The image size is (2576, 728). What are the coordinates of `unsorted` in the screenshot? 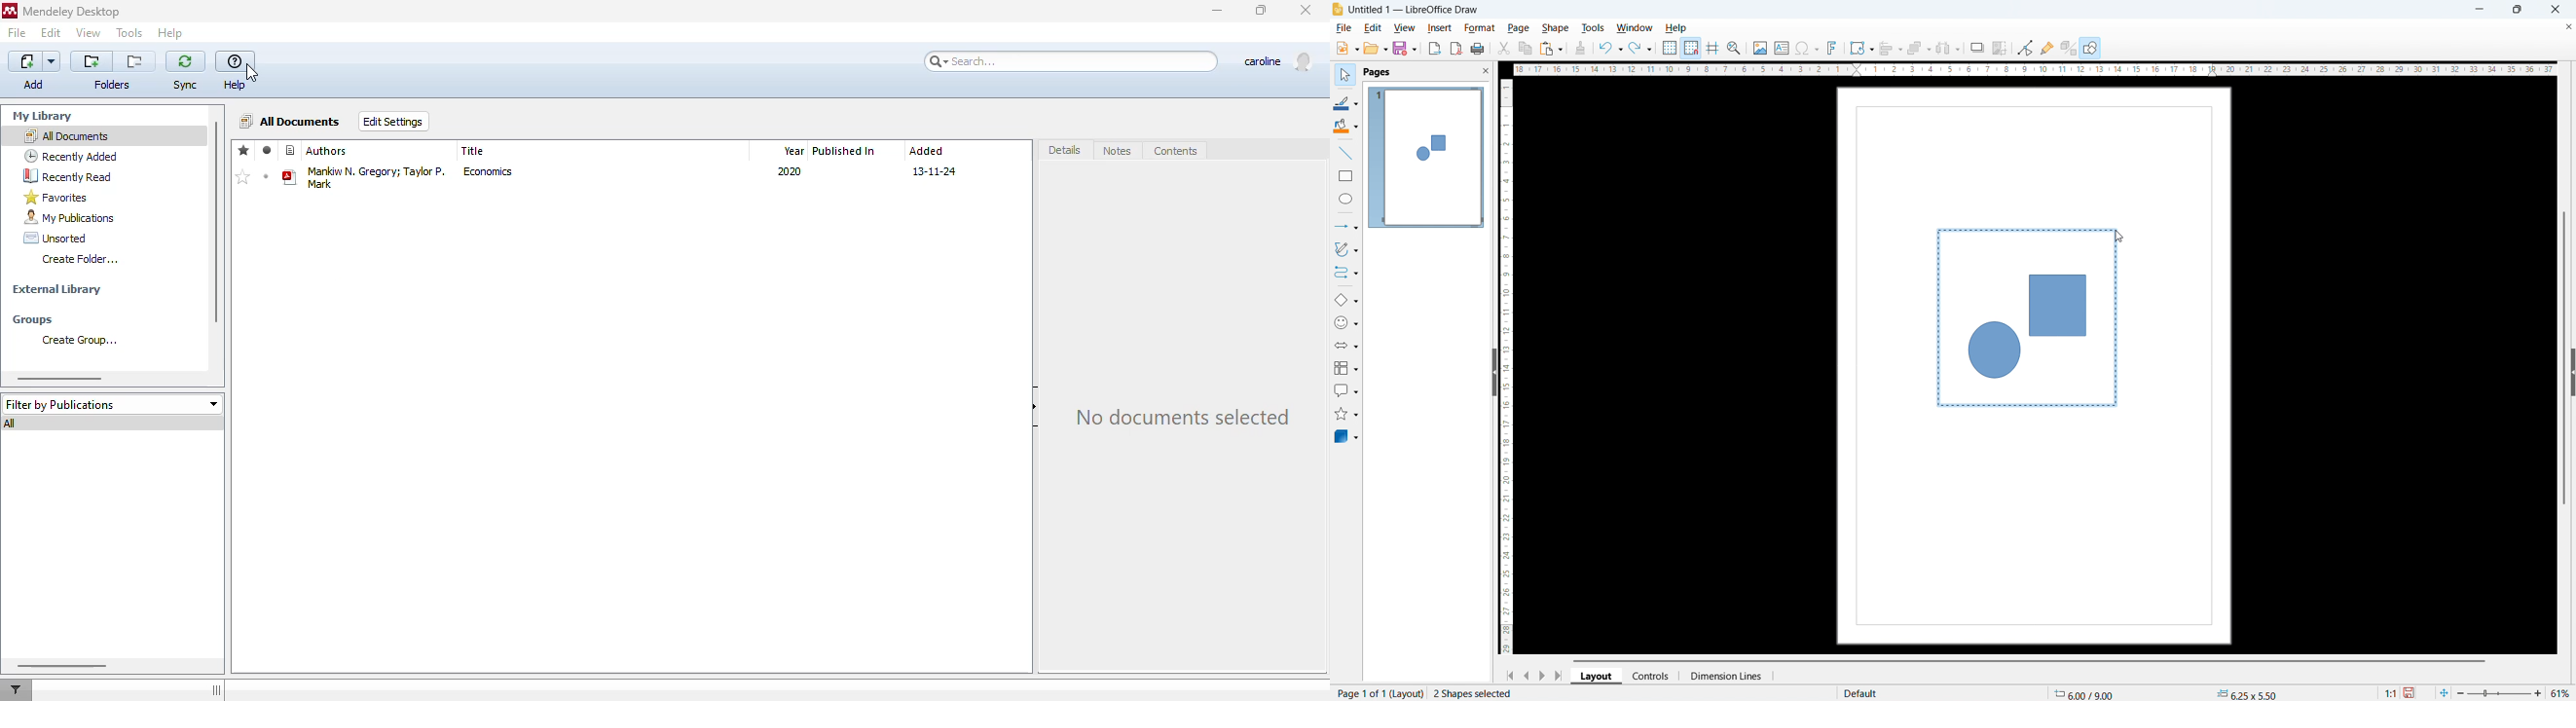 It's located at (55, 238).